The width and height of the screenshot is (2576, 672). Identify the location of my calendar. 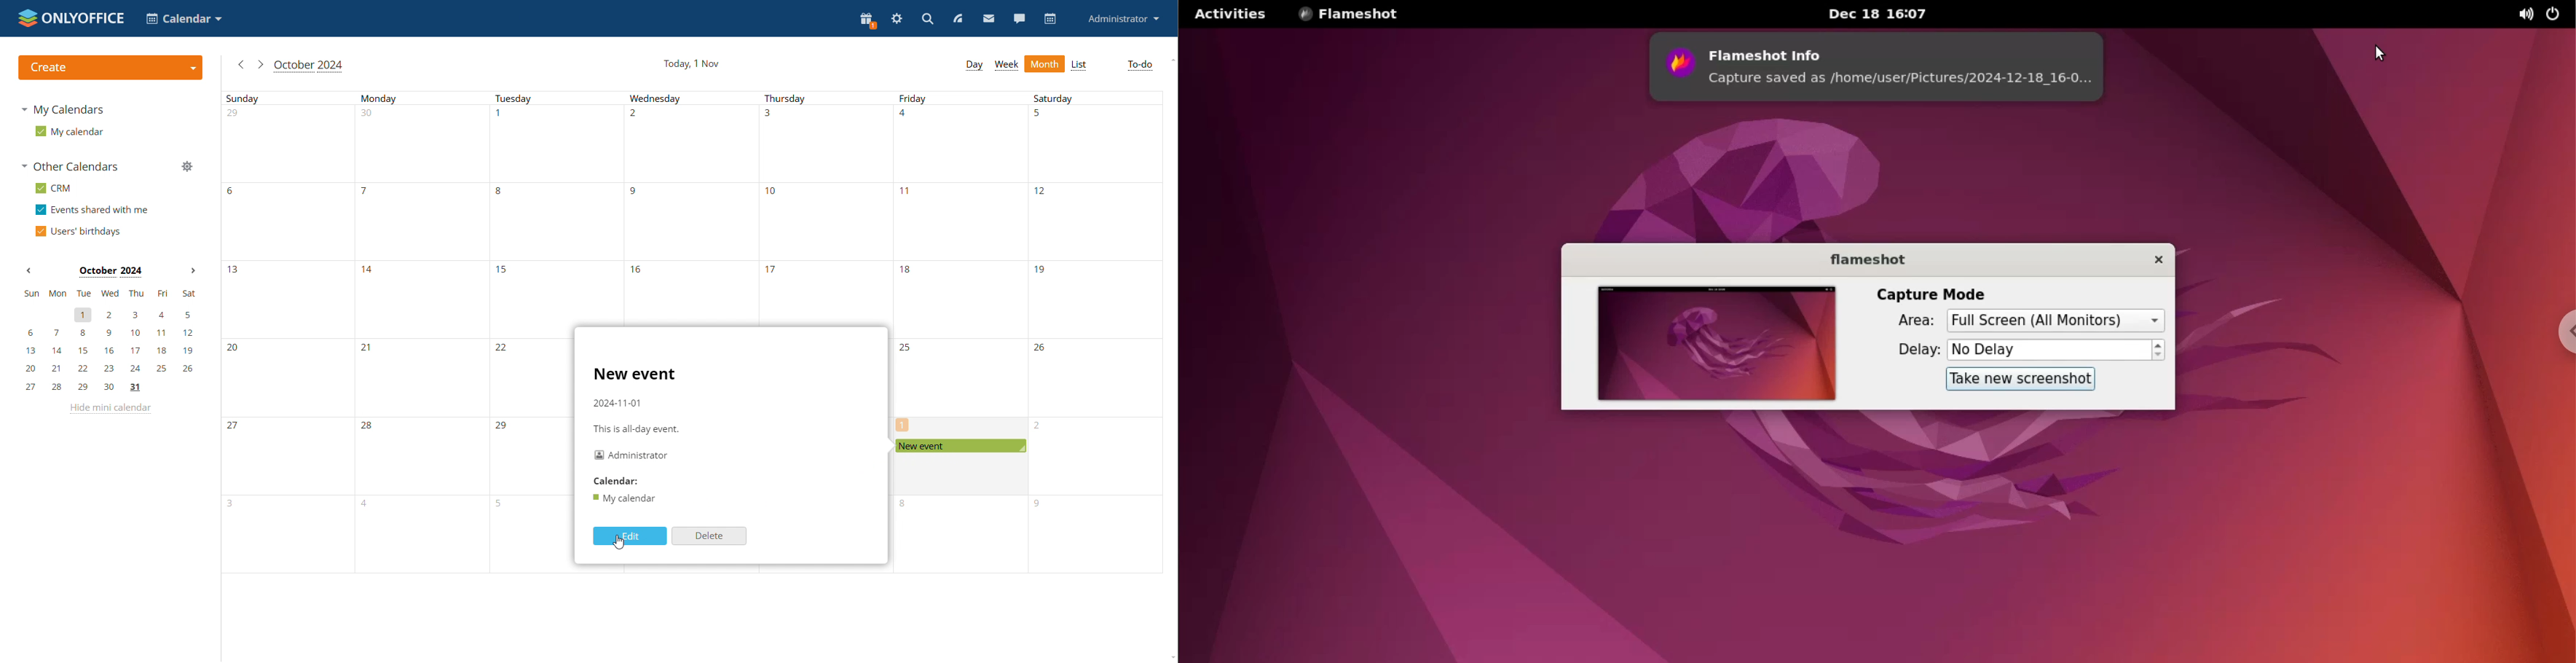
(69, 132).